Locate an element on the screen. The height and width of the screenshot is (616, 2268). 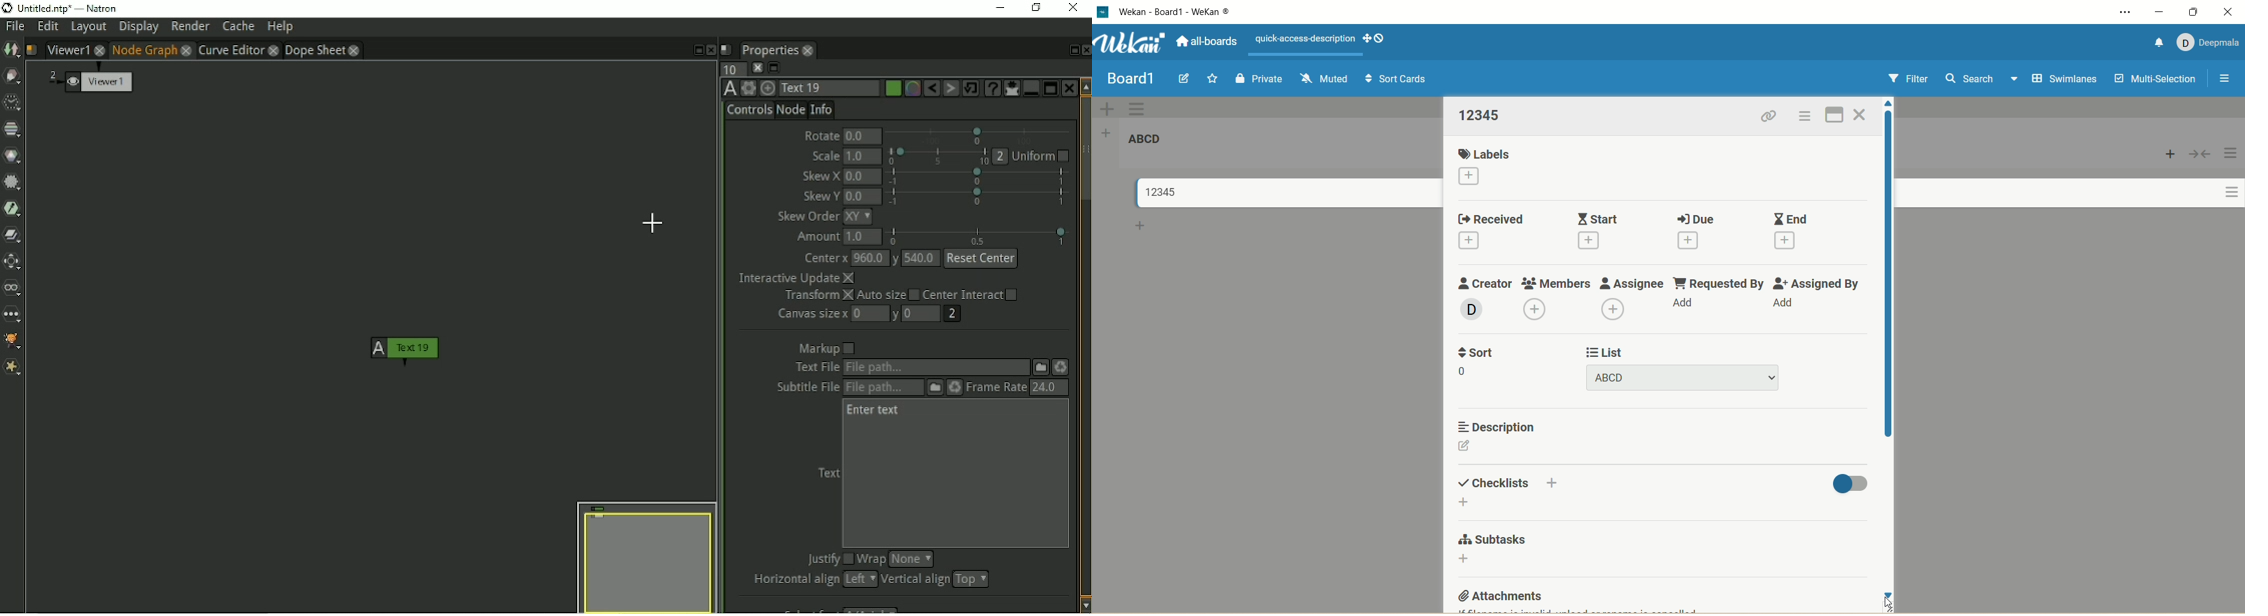
add is located at coordinates (1469, 561).